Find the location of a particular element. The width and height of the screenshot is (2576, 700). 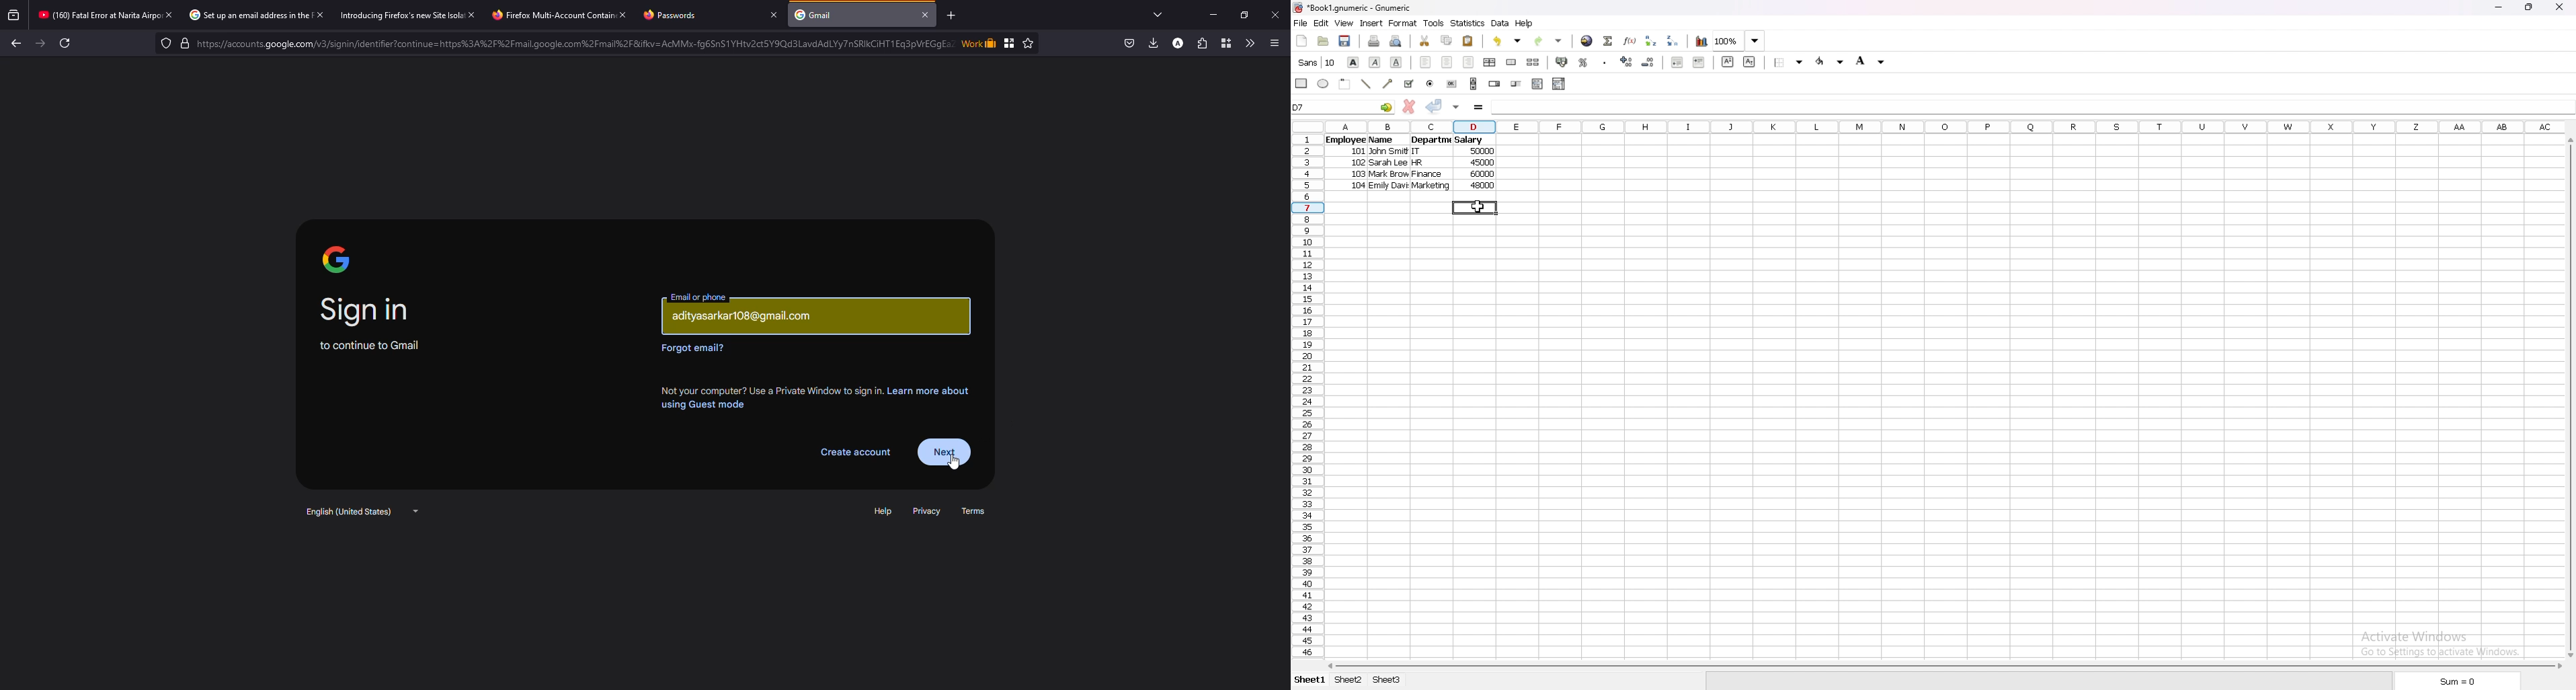

sheet 2 is located at coordinates (1350, 681).